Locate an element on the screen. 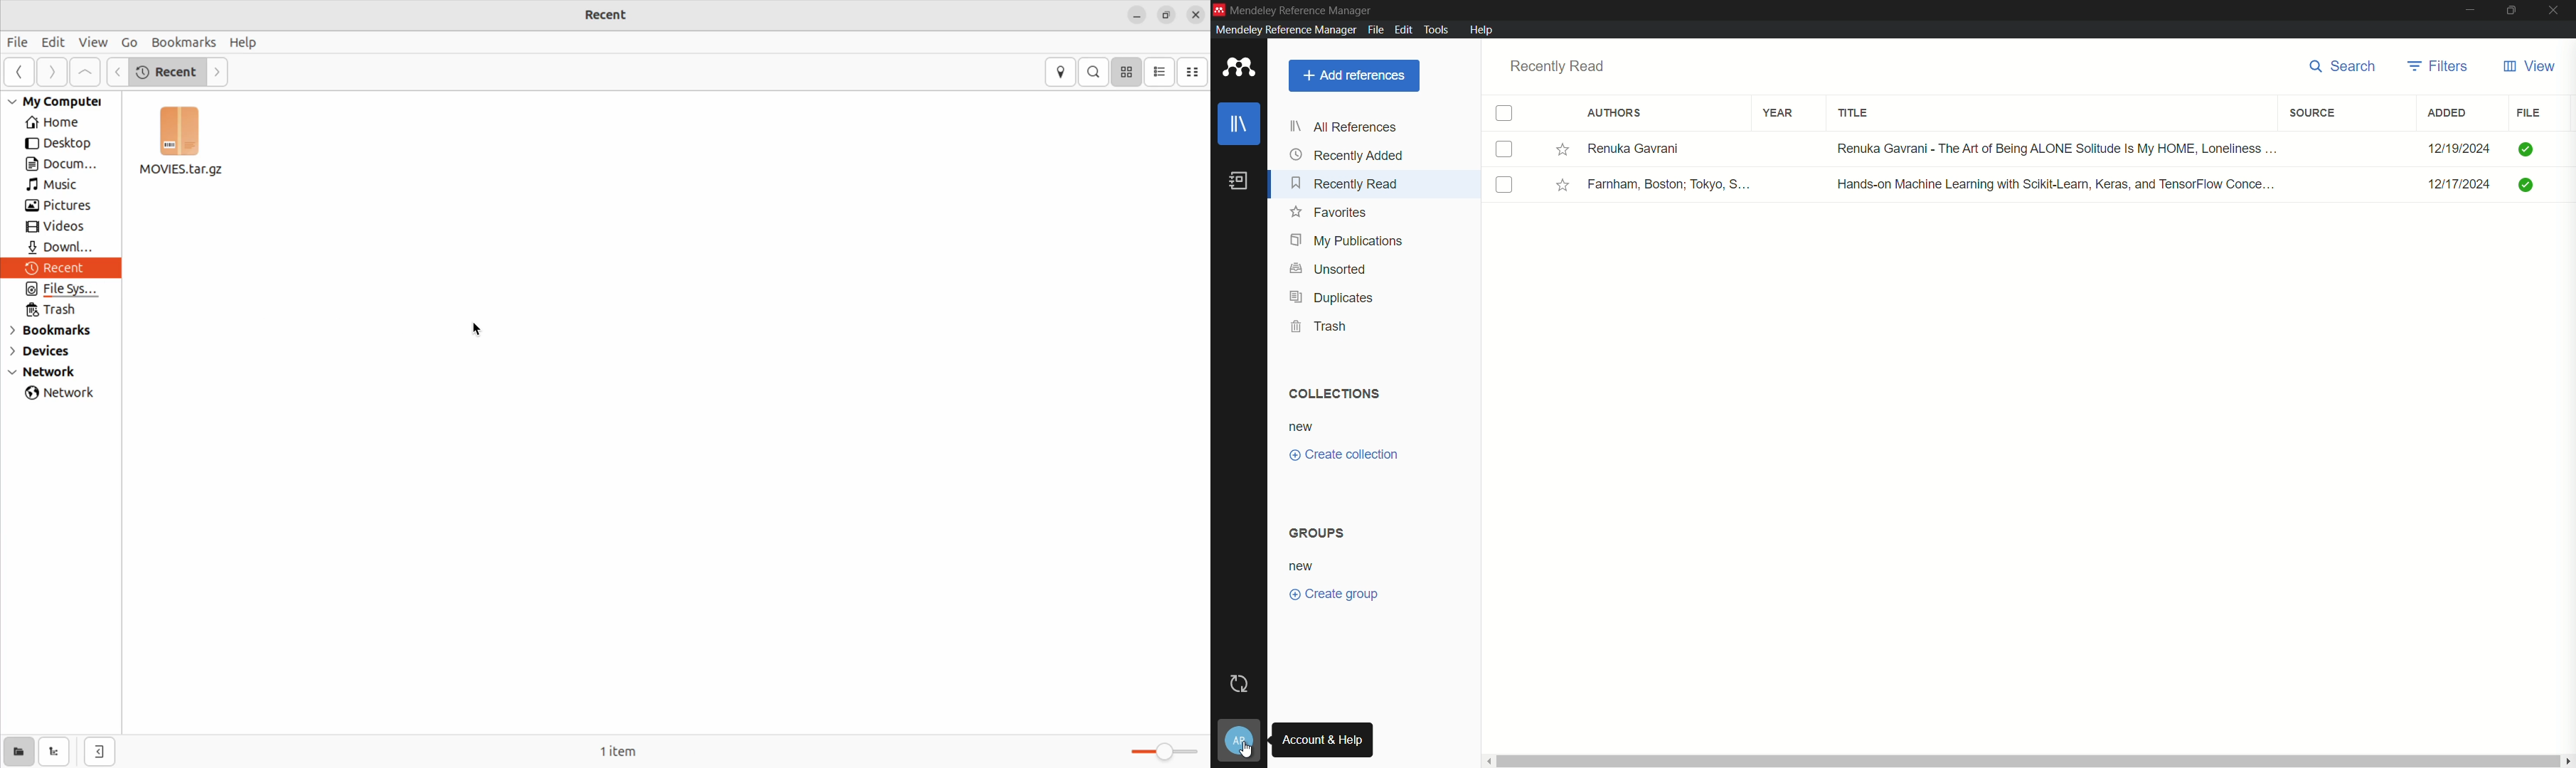 Image resolution: width=2576 pixels, height=784 pixels. app icon is located at coordinates (1239, 68).